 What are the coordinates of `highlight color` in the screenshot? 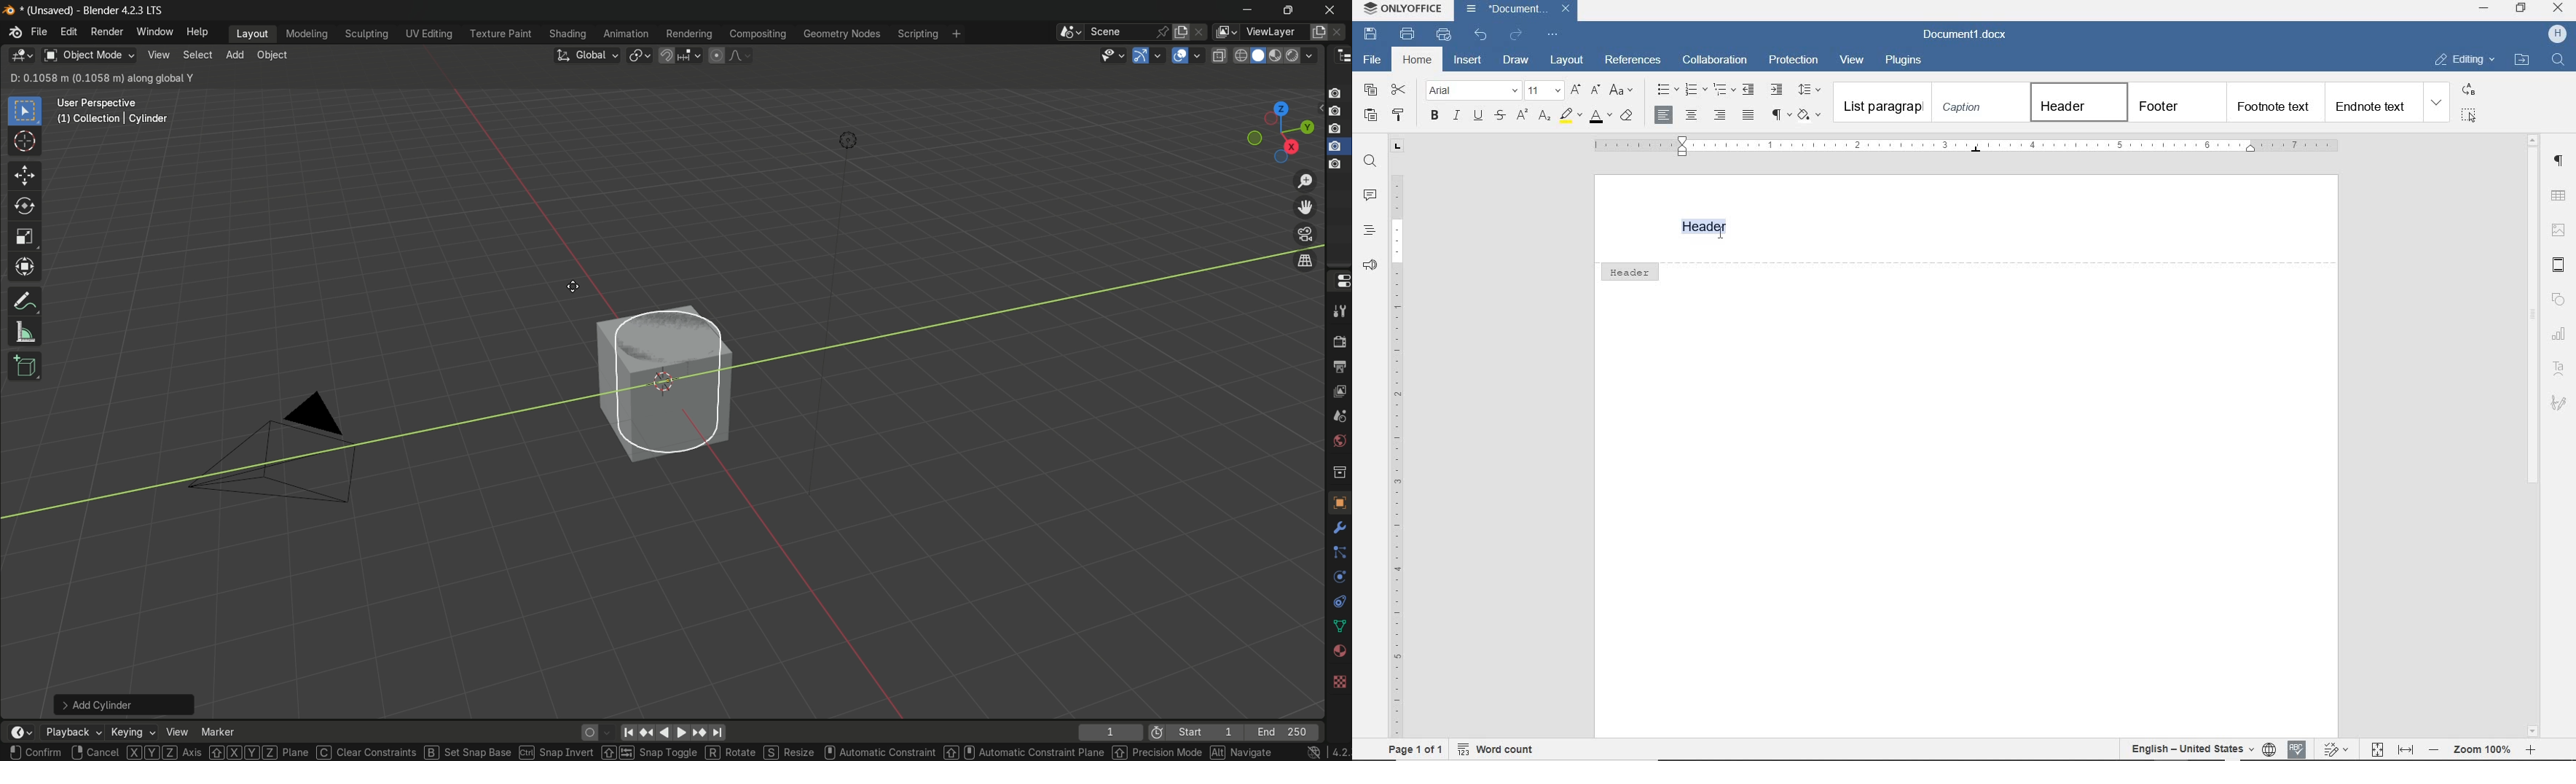 It's located at (1570, 117).